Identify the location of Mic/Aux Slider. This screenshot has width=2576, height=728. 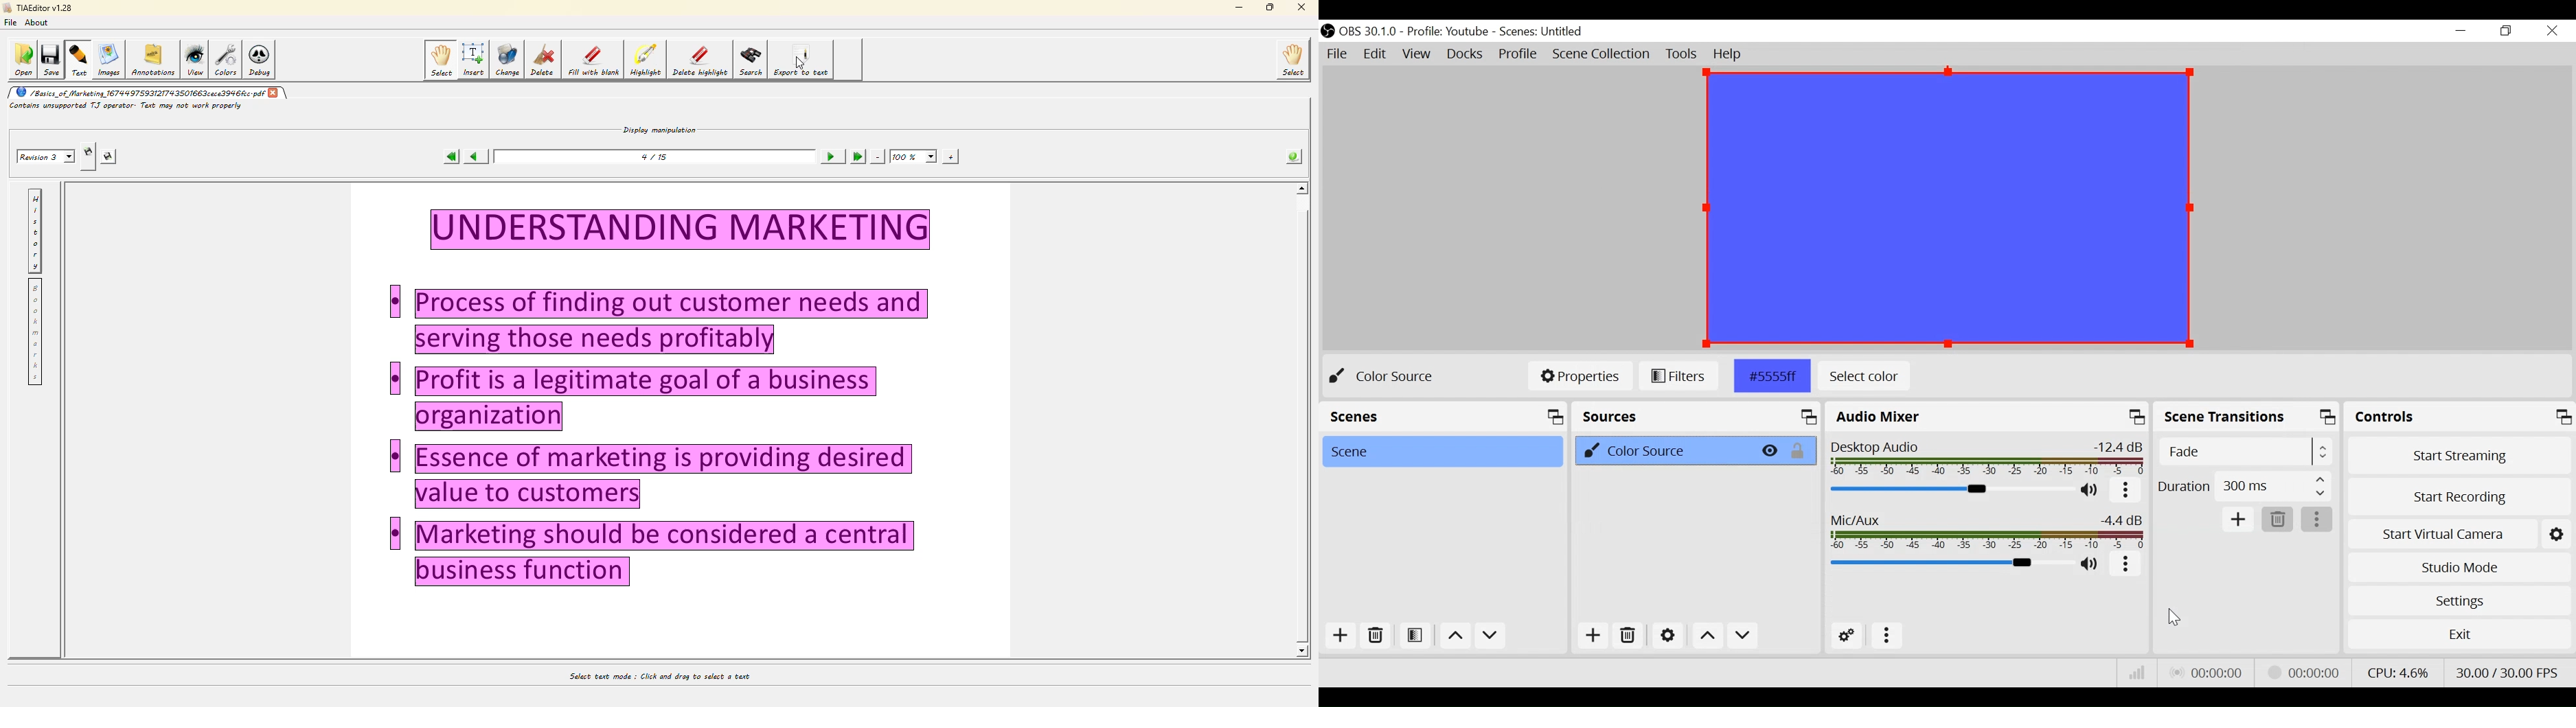
(1989, 533).